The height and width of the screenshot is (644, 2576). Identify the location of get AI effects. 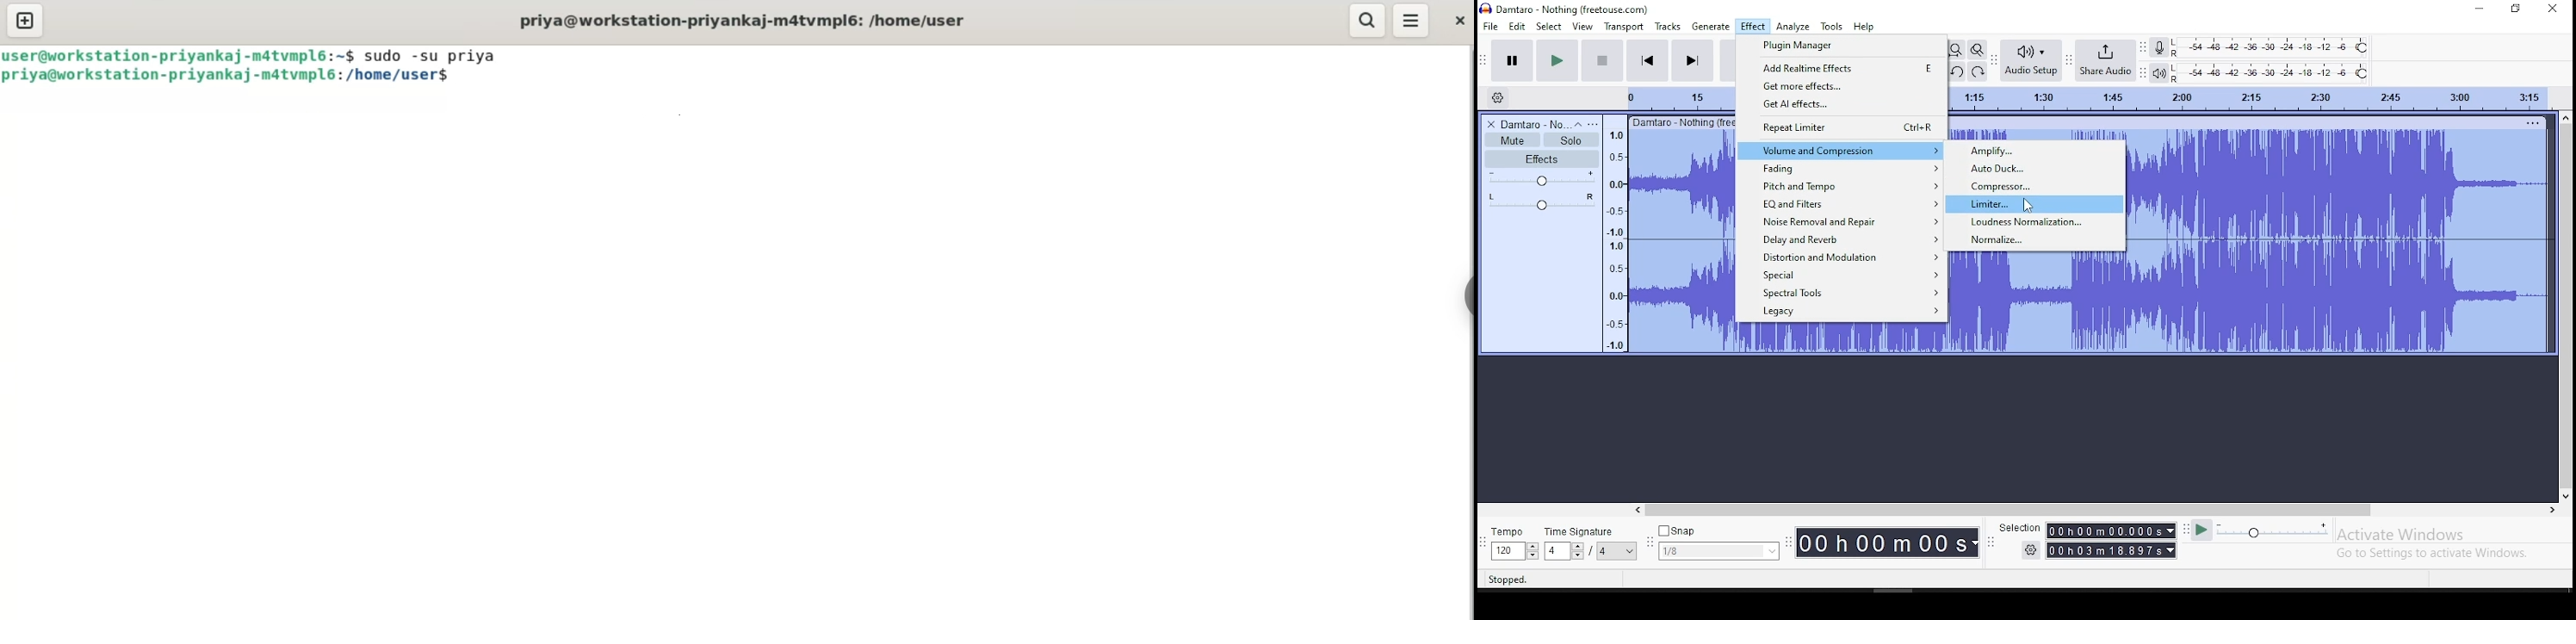
(1844, 104).